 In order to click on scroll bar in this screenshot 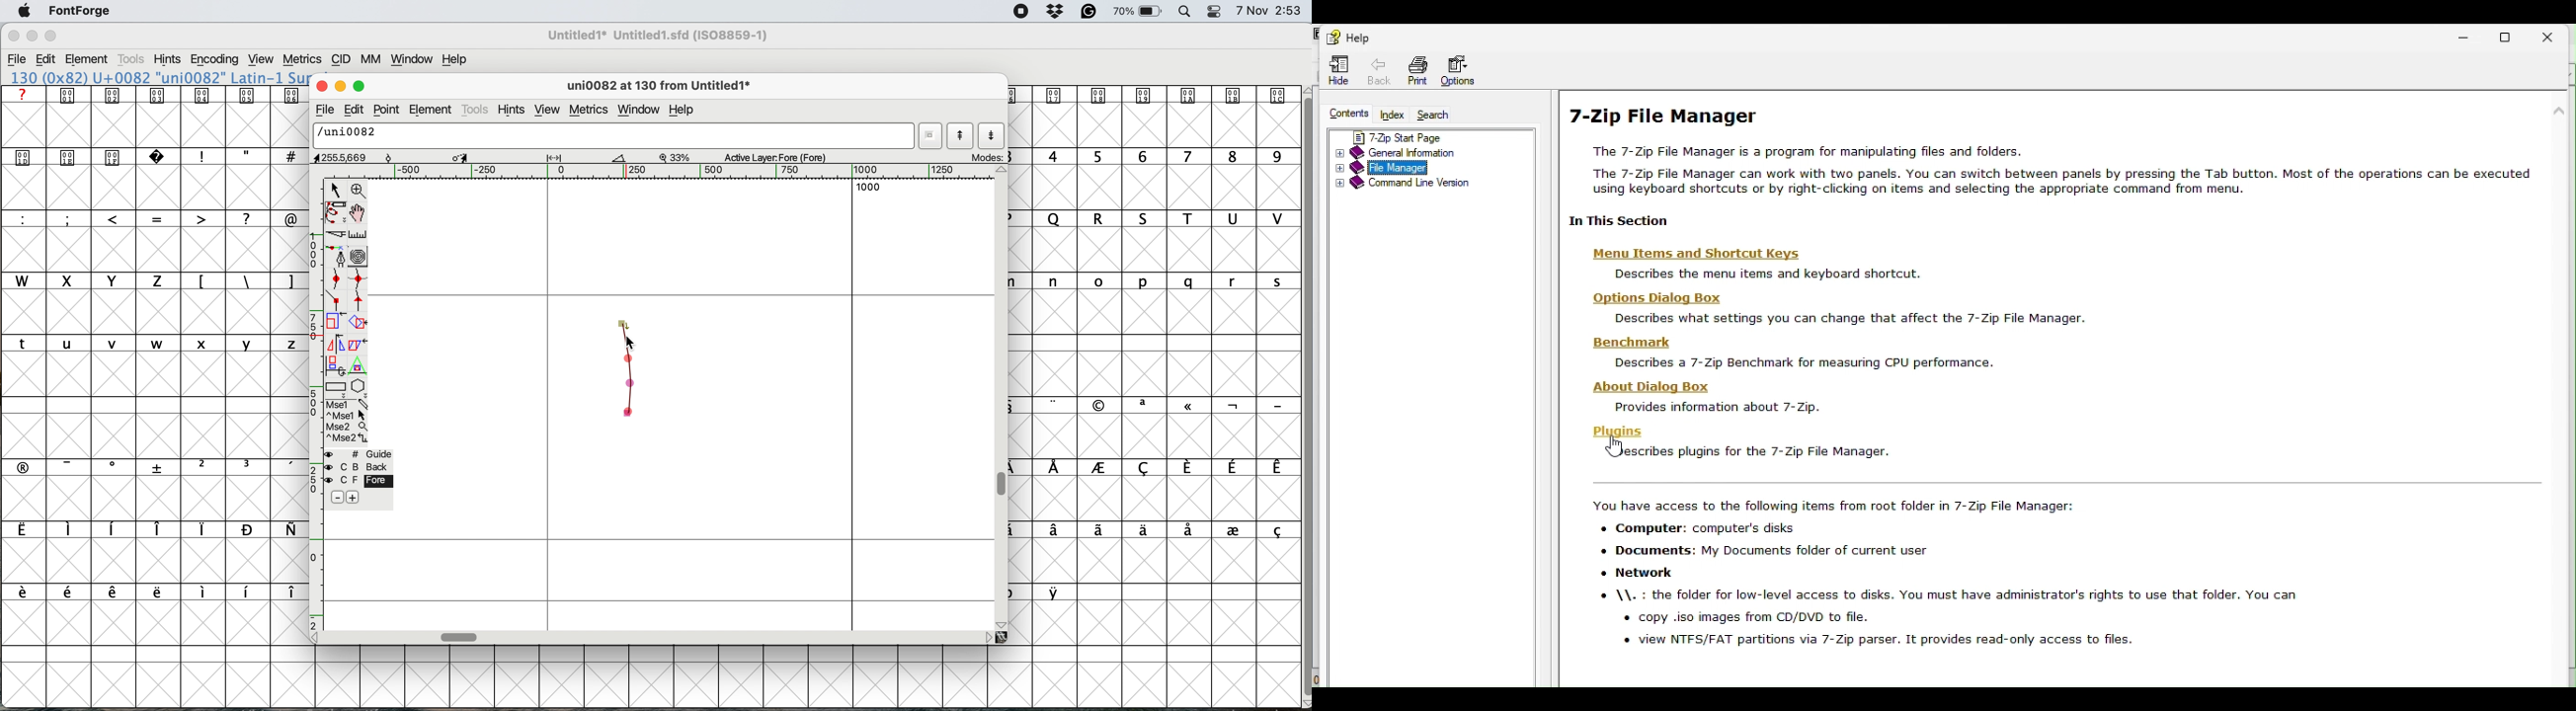, I will do `click(2562, 371)`.